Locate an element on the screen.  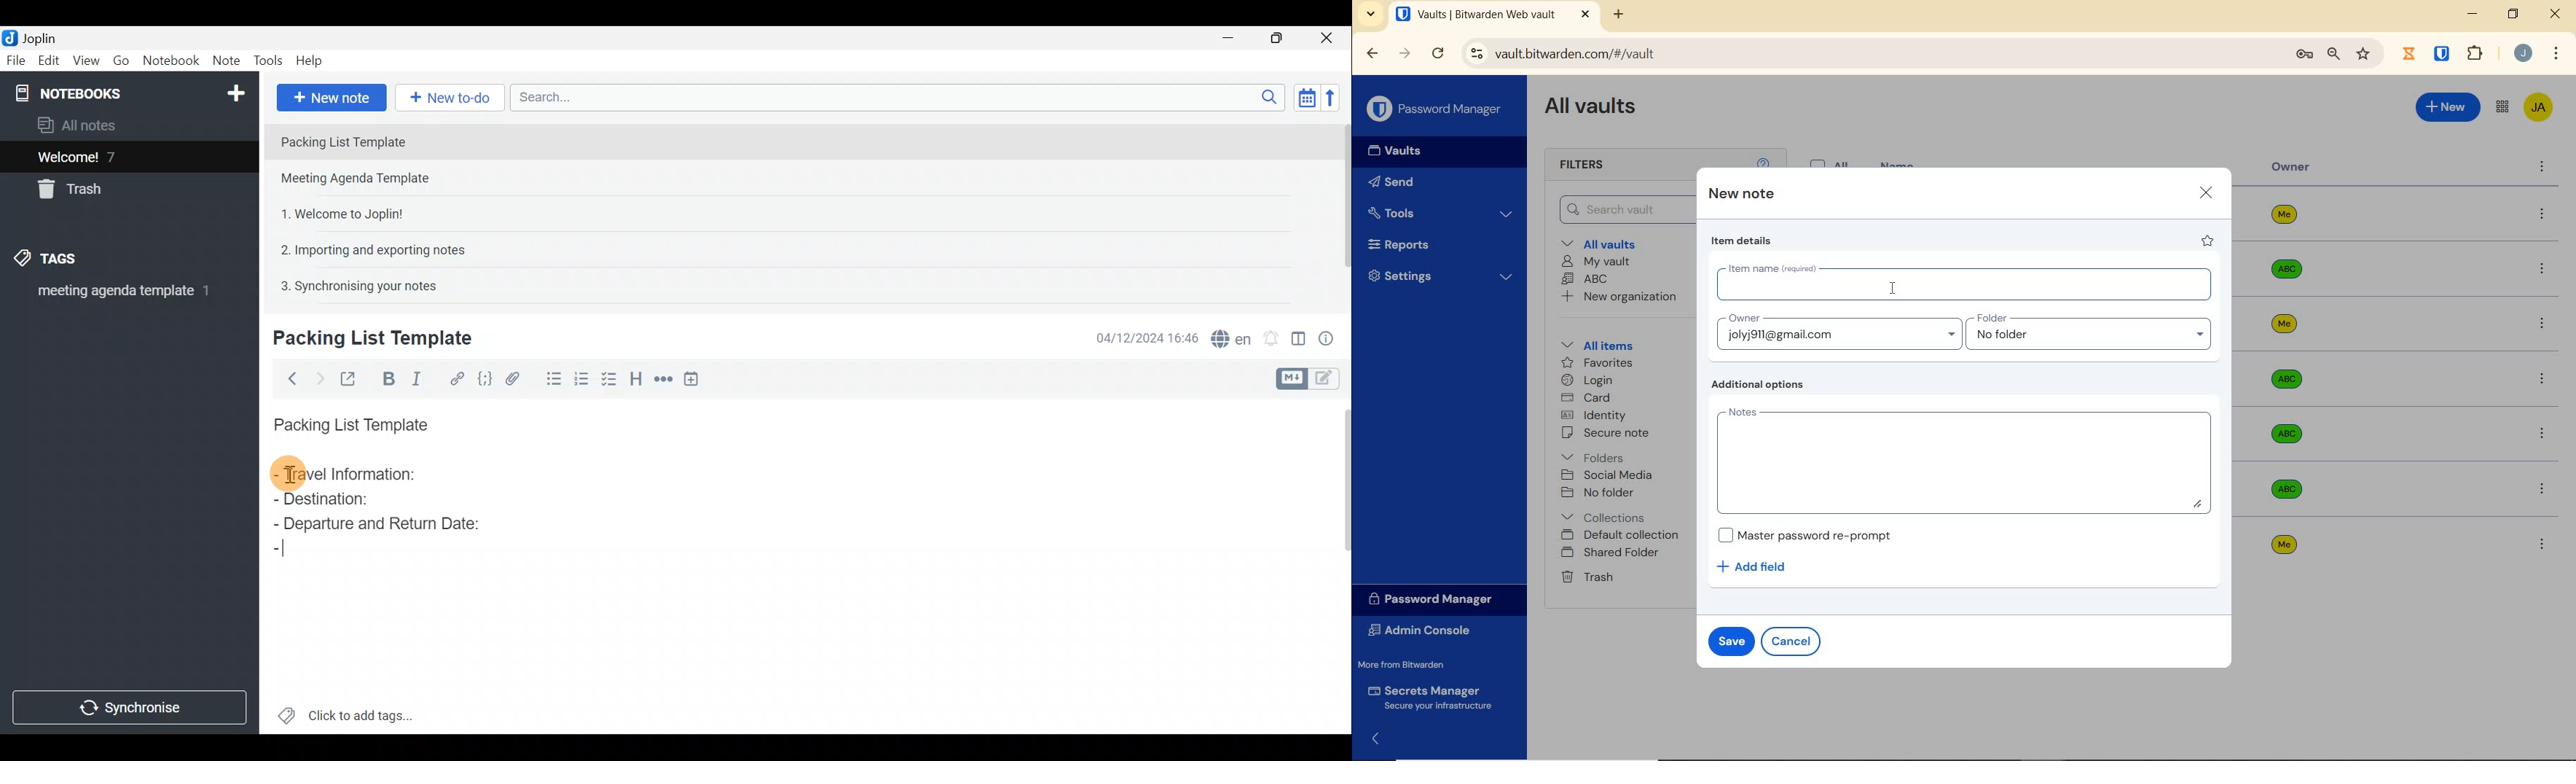
manage passwords is located at coordinates (2304, 55).